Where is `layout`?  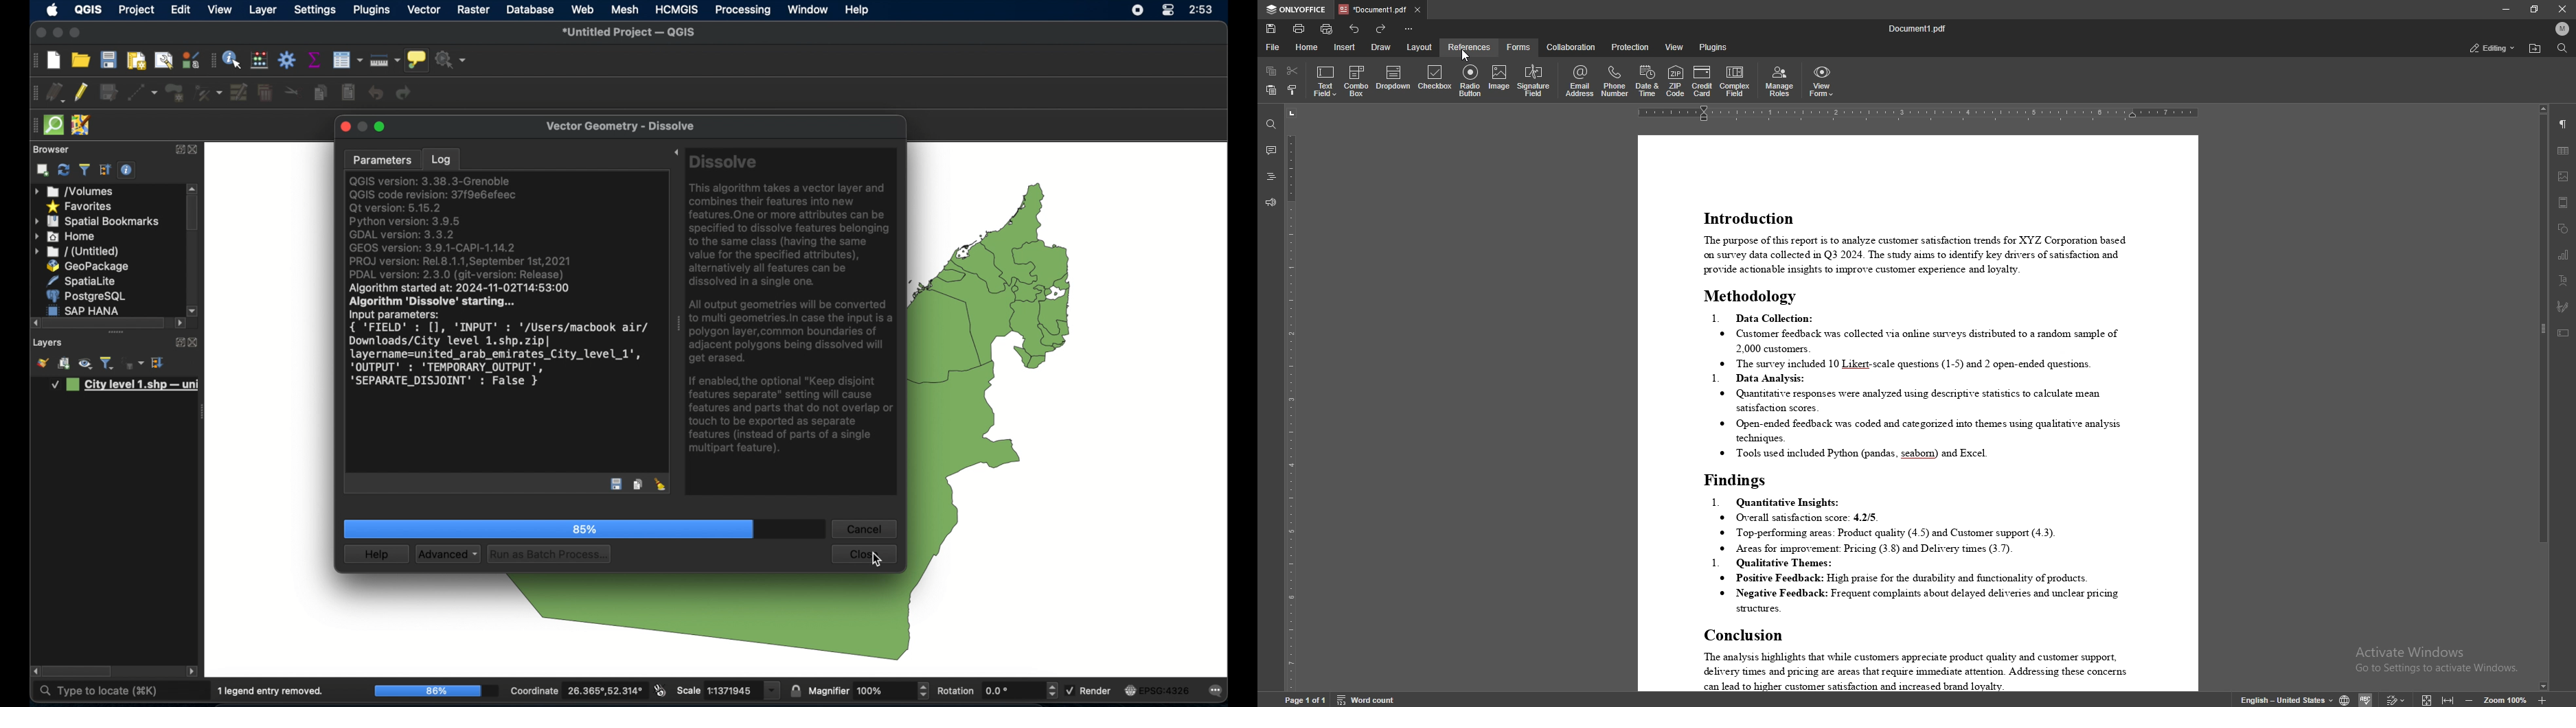
layout is located at coordinates (1420, 47).